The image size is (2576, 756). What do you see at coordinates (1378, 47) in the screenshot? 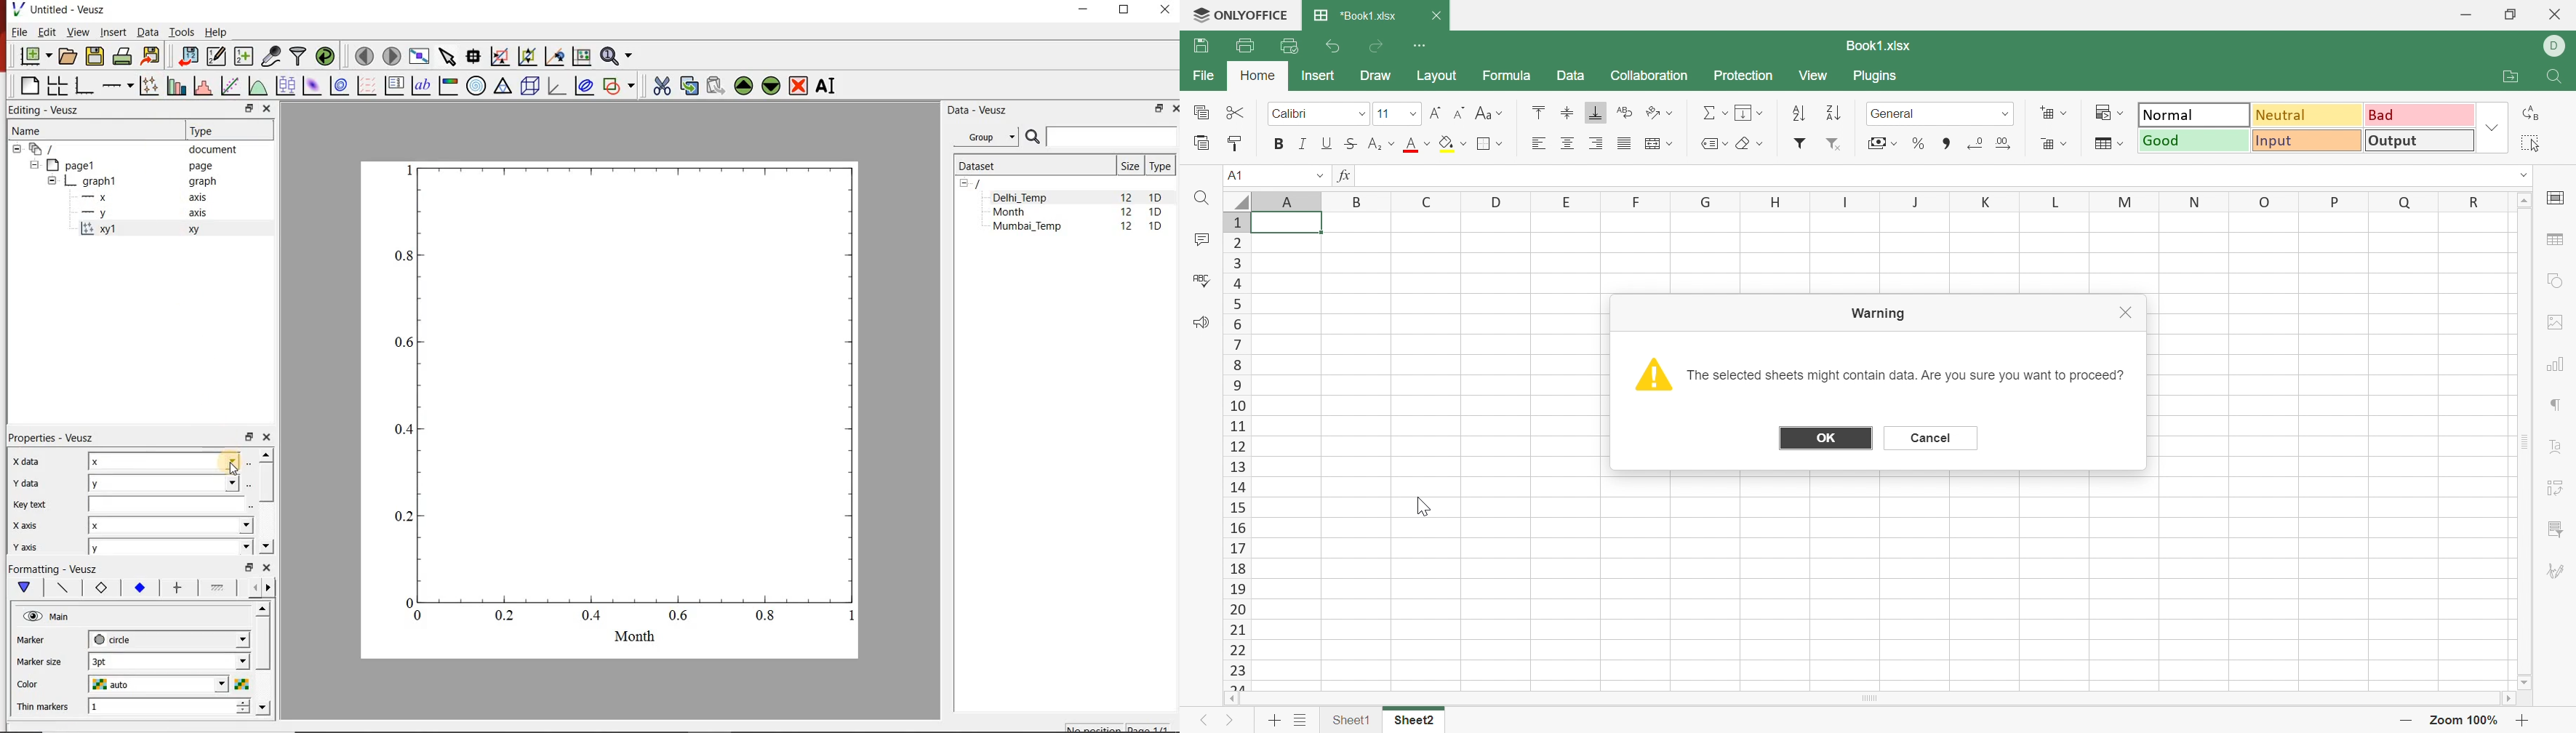
I see `Redo` at bounding box center [1378, 47].